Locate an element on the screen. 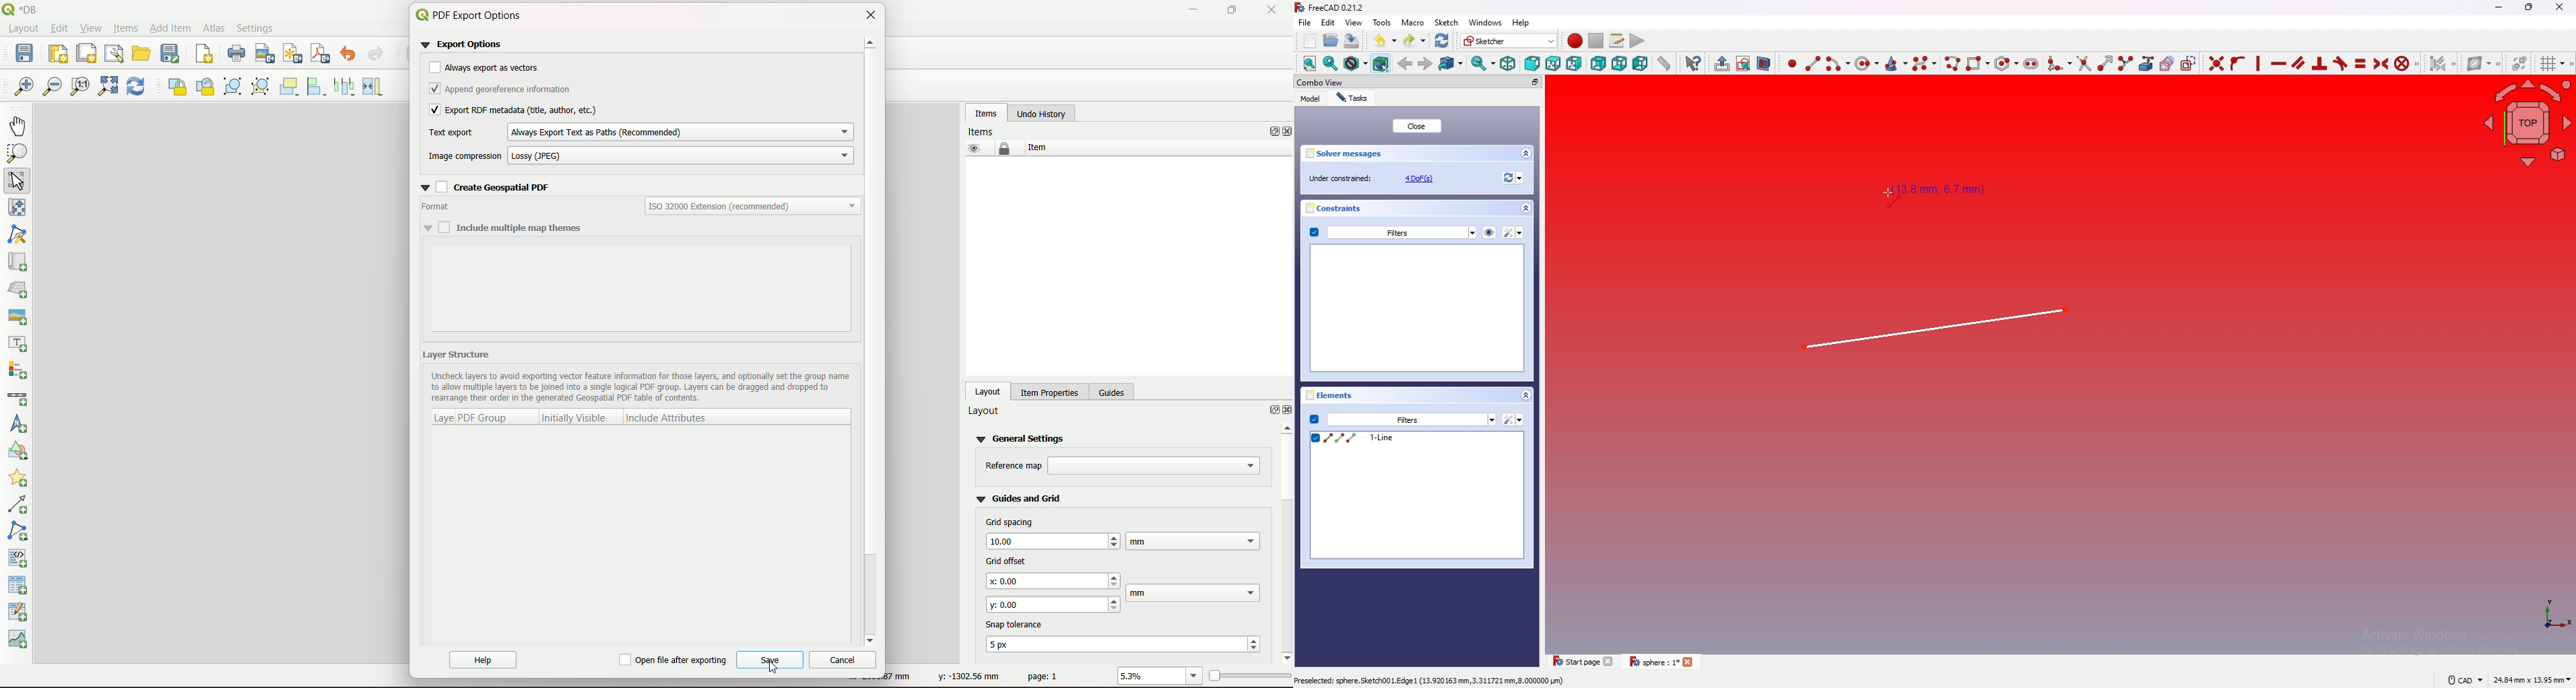 The width and height of the screenshot is (2576, 700). add attribute table is located at coordinates (20, 613).